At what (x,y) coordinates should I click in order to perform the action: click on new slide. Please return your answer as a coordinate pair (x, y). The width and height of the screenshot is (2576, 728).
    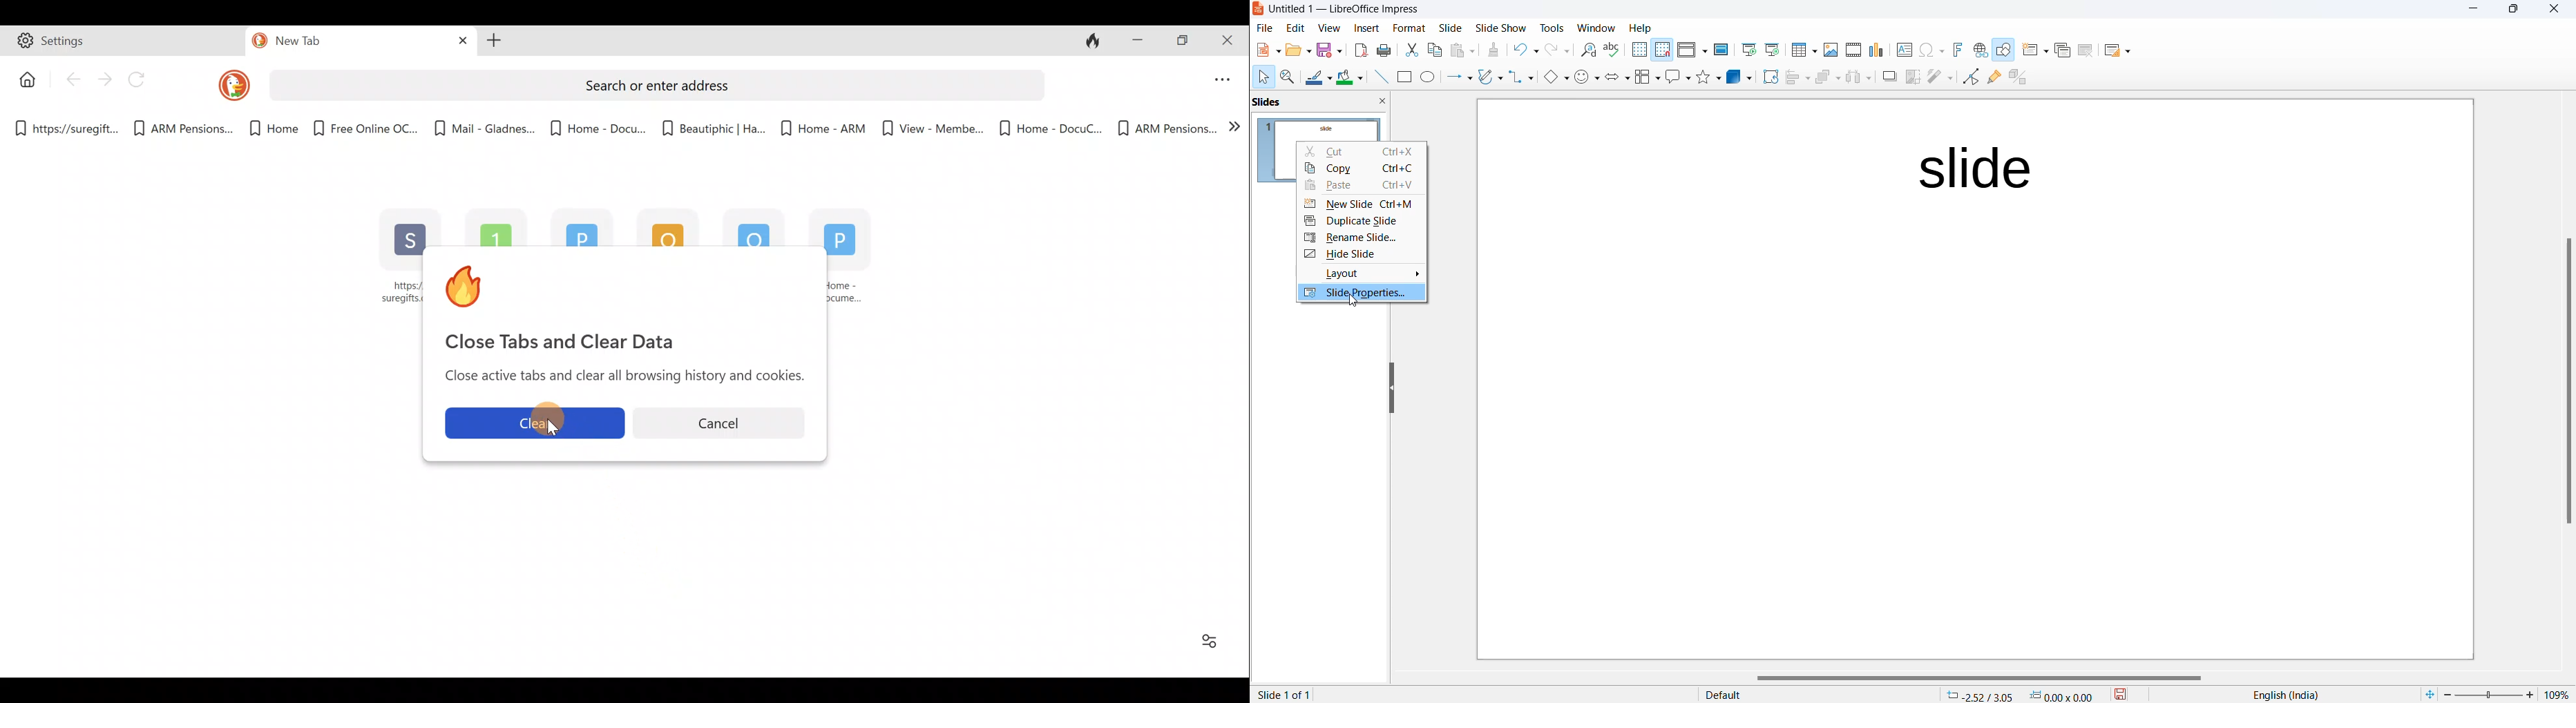
    Looking at the image, I should click on (1362, 205).